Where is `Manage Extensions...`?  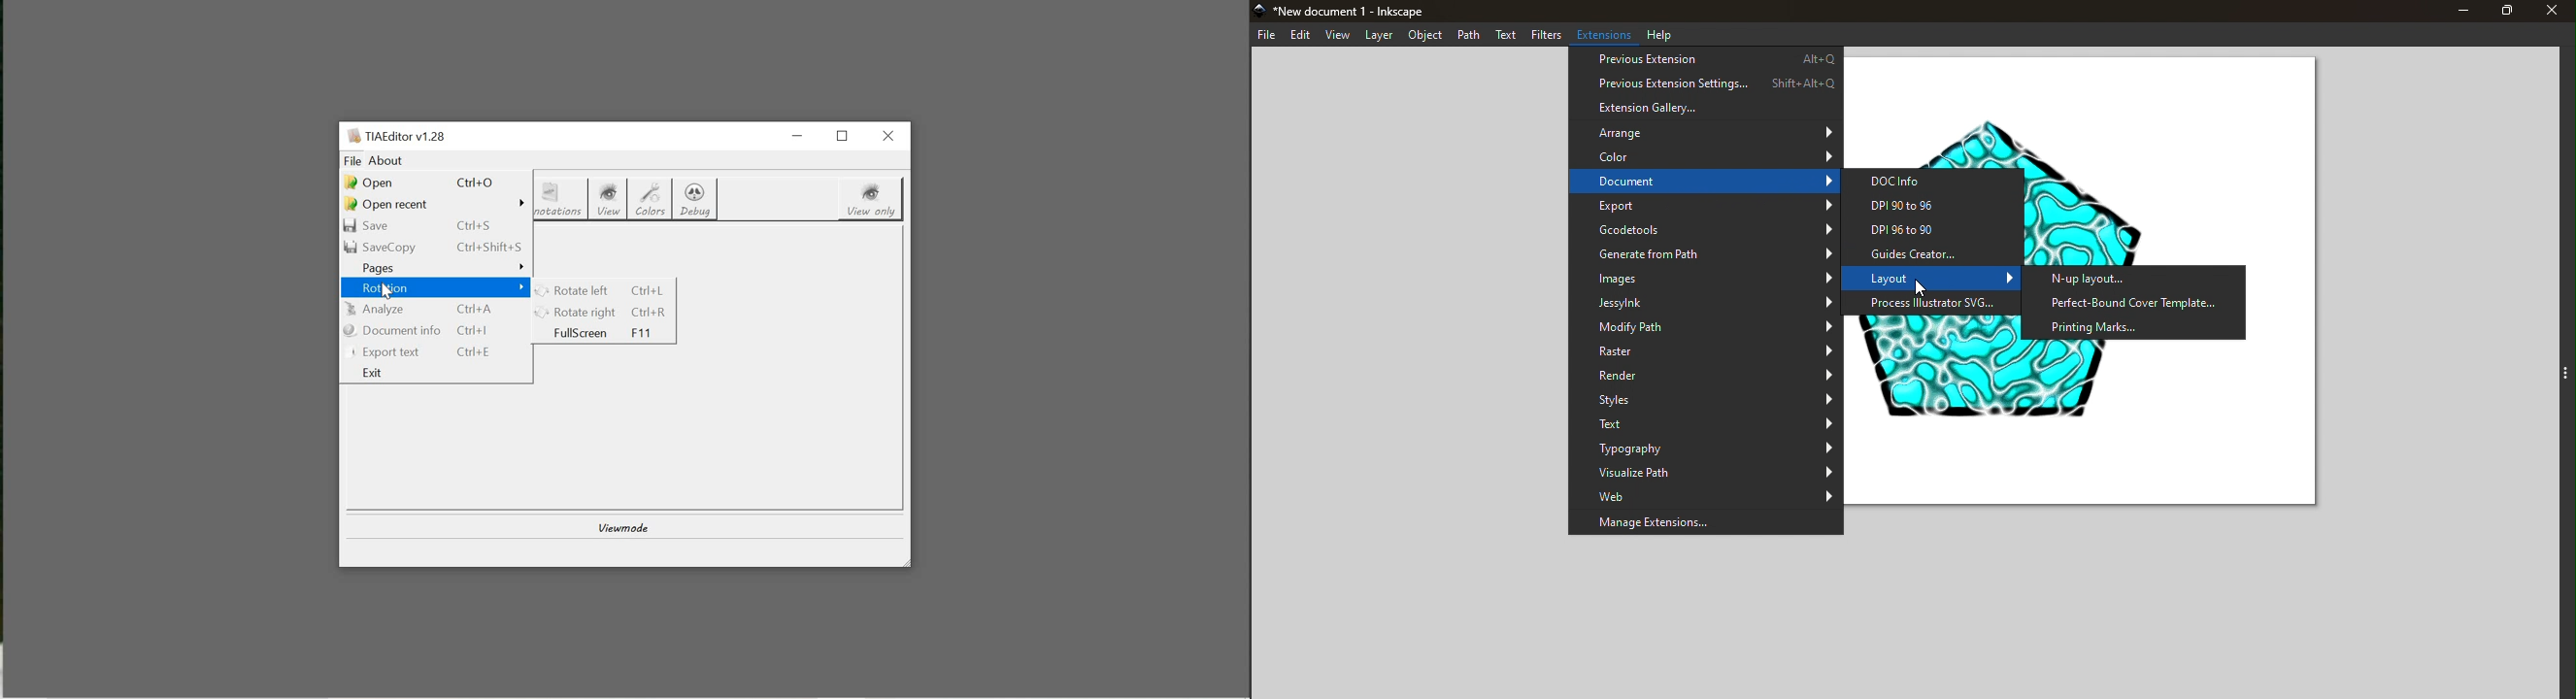
Manage Extensions... is located at coordinates (1705, 523).